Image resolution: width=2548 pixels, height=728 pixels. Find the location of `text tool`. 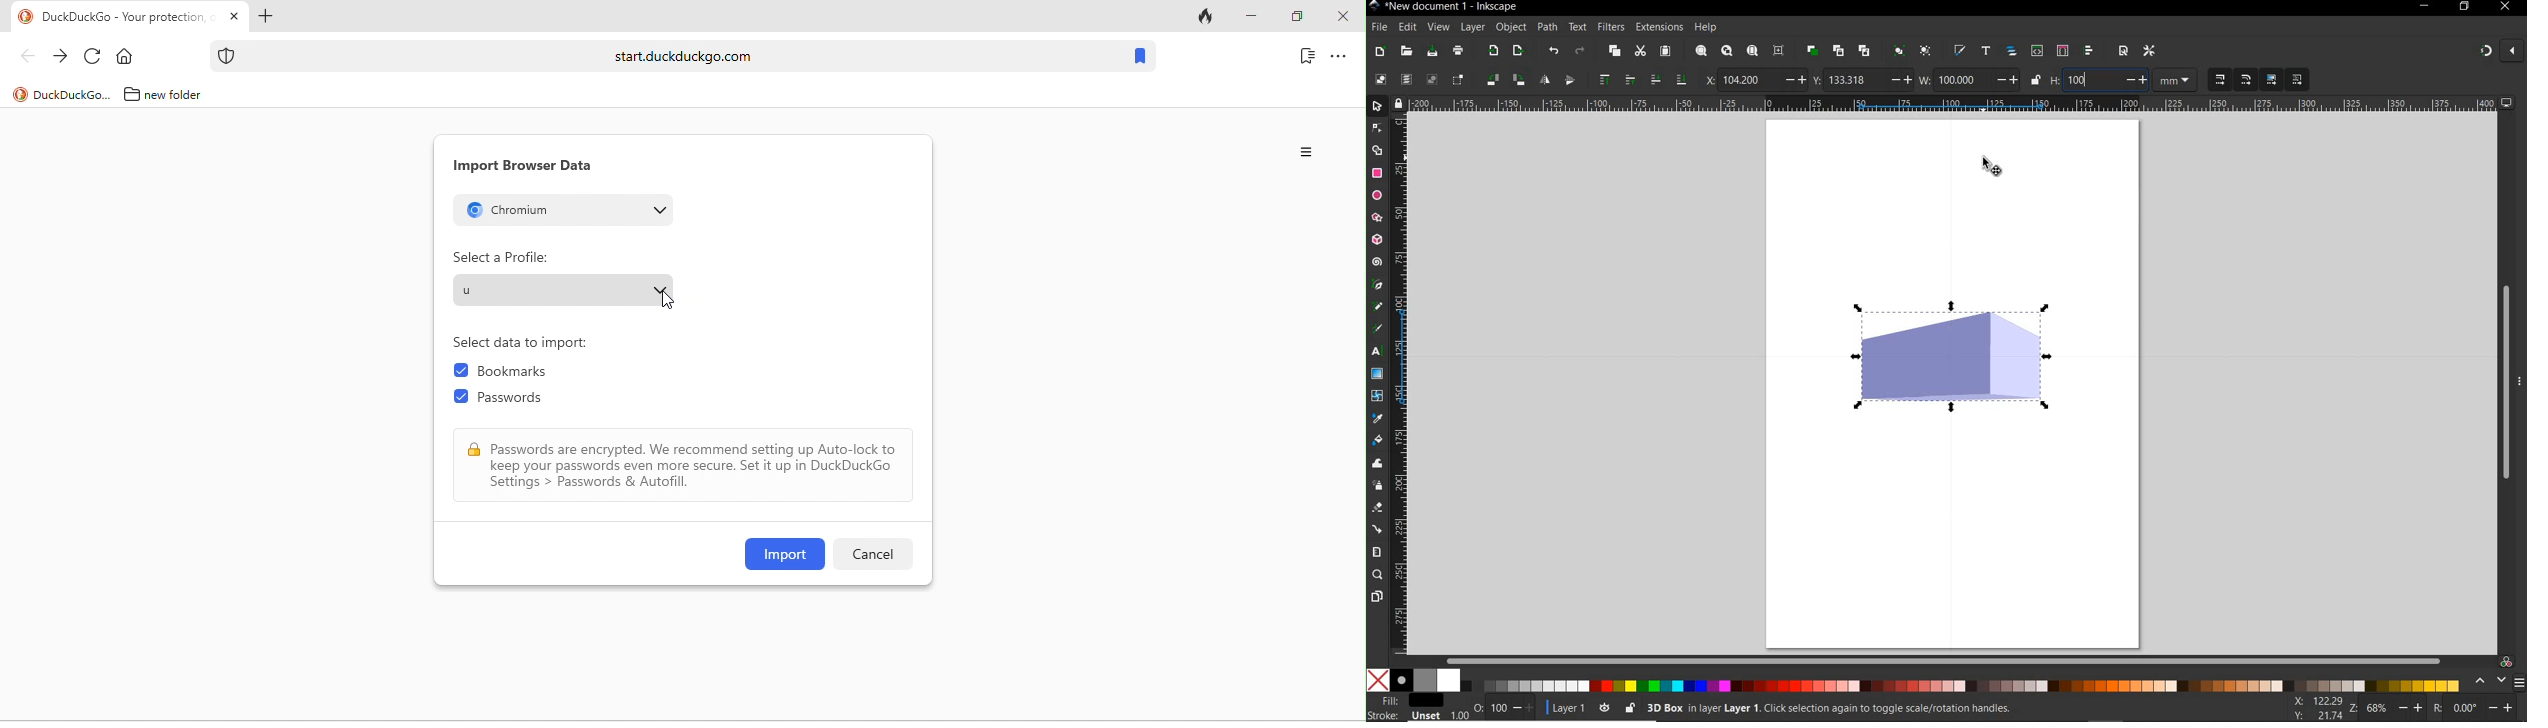

text tool is located at coordinates (1376, 353).